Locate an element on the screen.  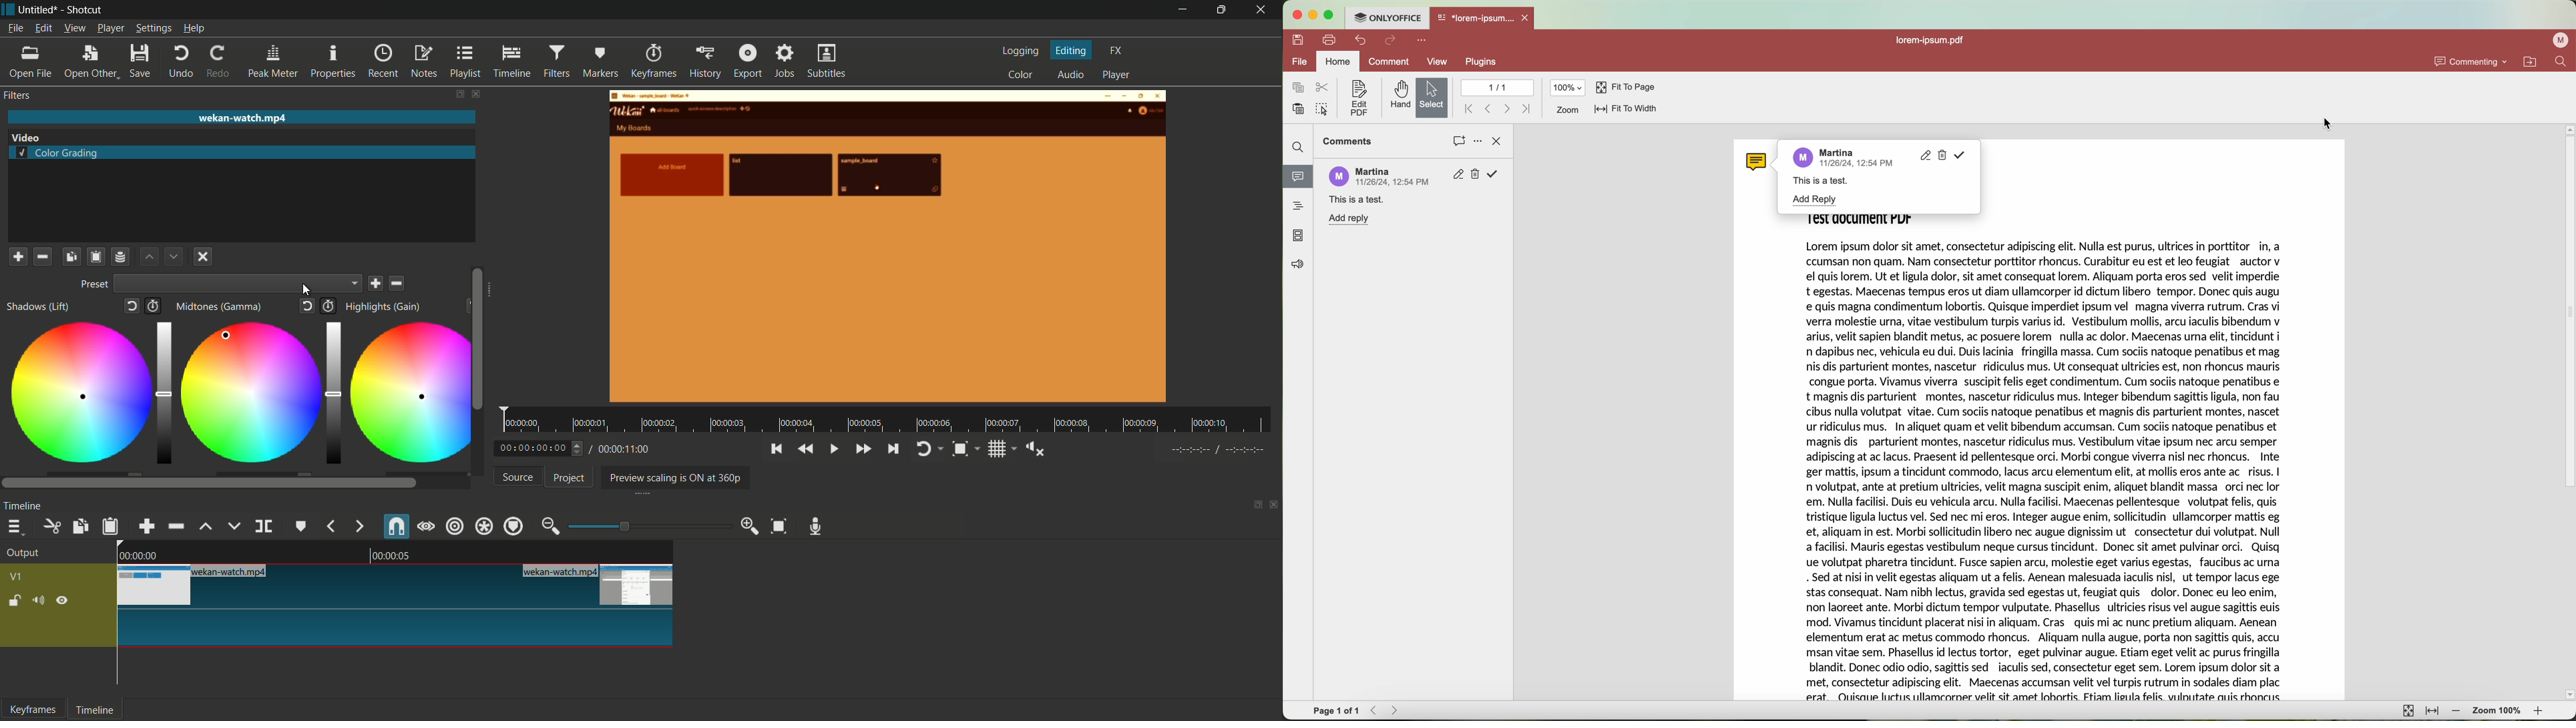
snap is located at coordinates (395, 527).